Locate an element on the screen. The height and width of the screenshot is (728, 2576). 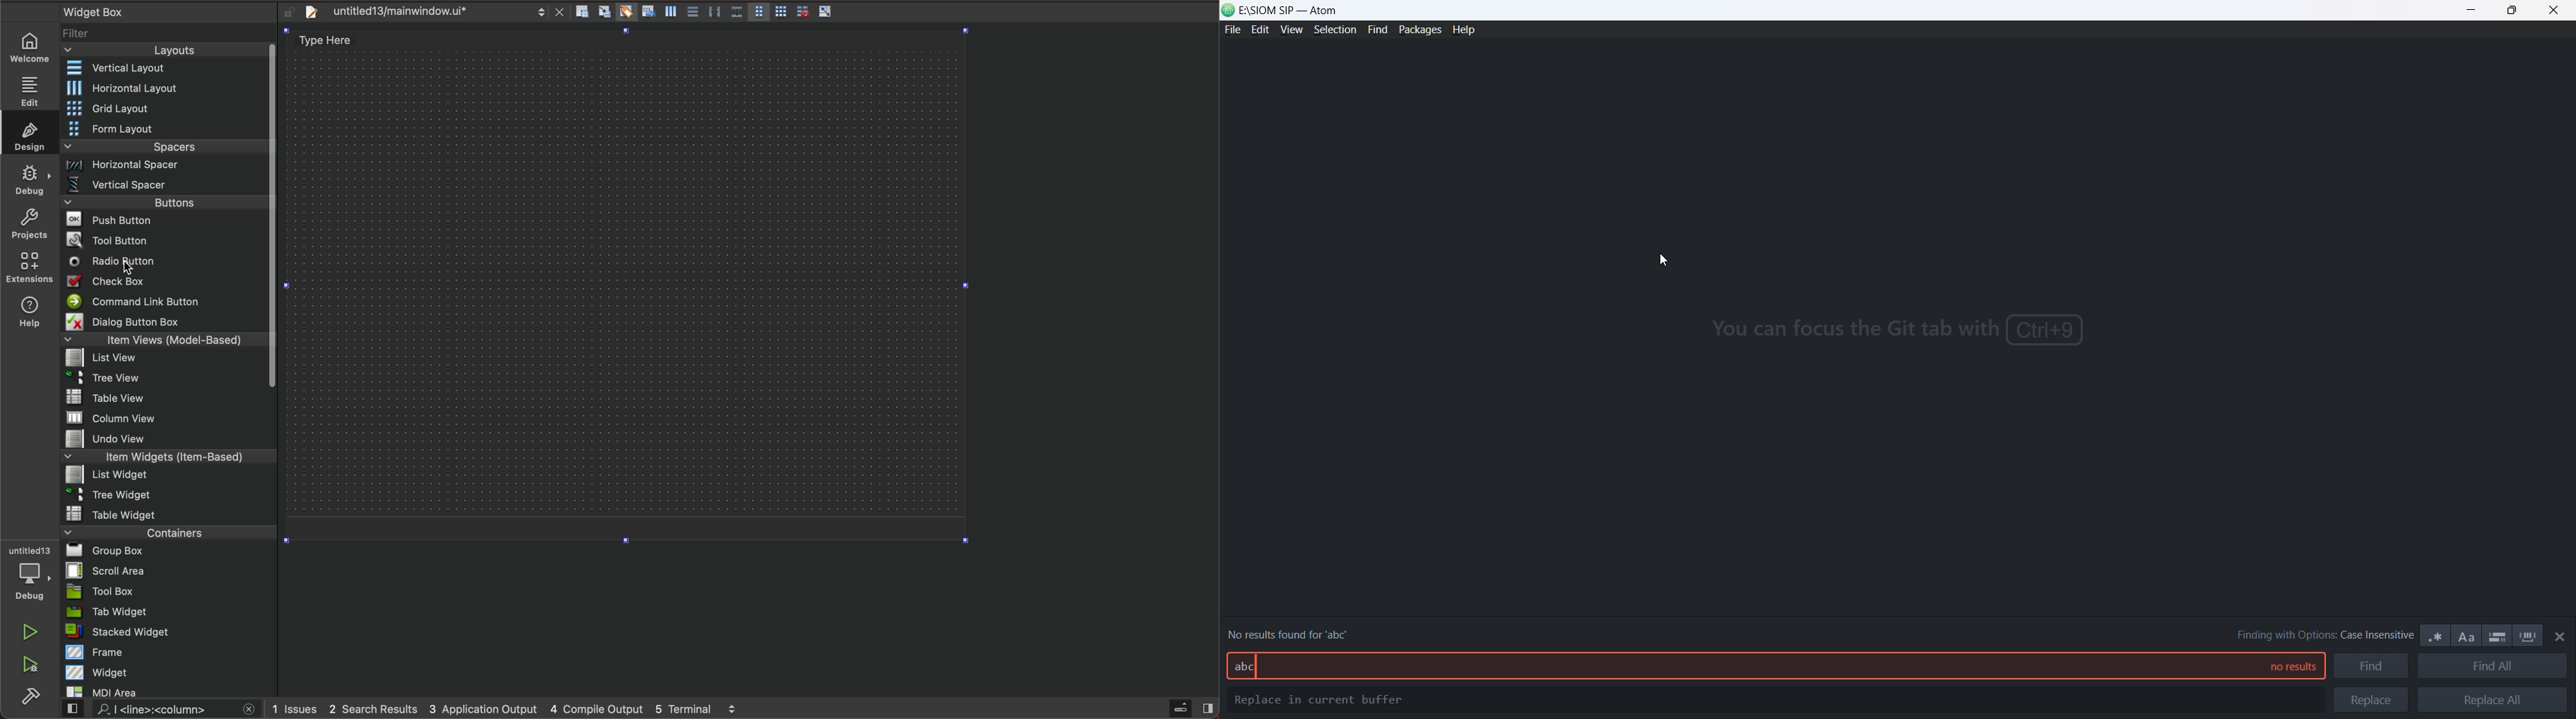
replace in current buffer is located at coordinates (1323, 701).